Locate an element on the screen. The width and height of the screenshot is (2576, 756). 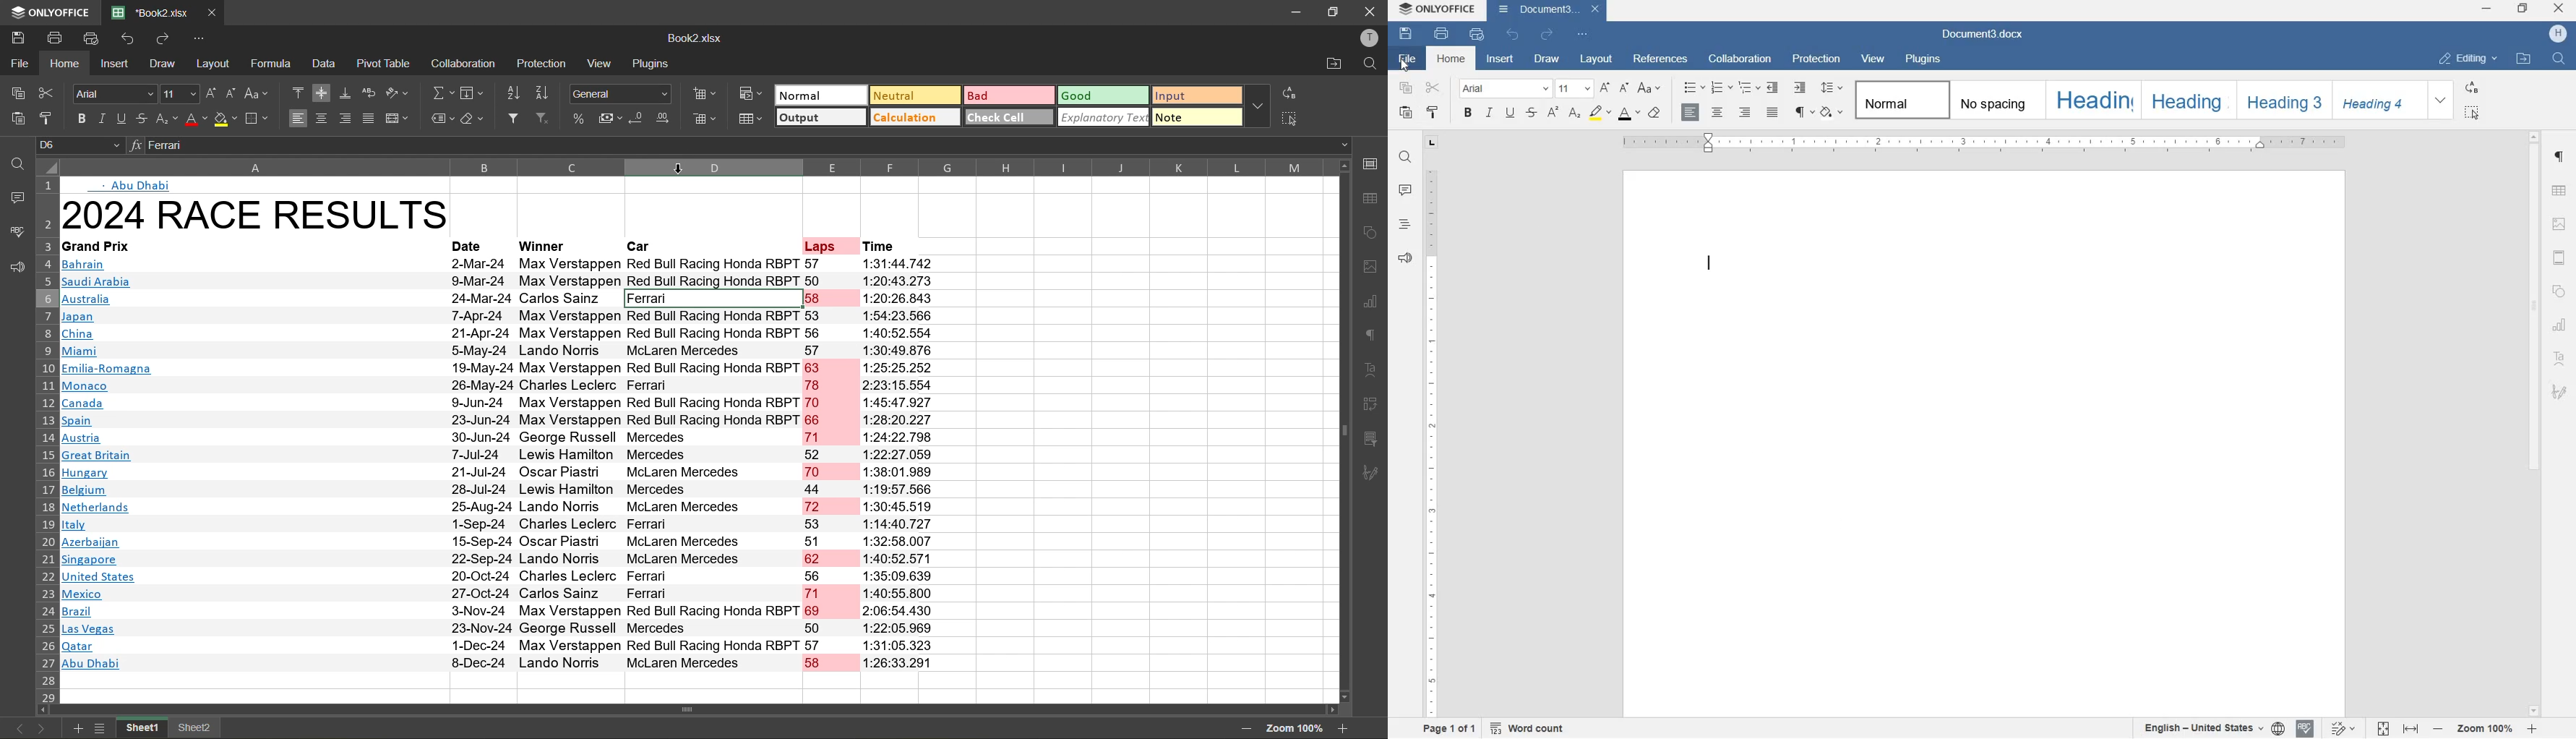
copy is located at coordinates (14, 93).